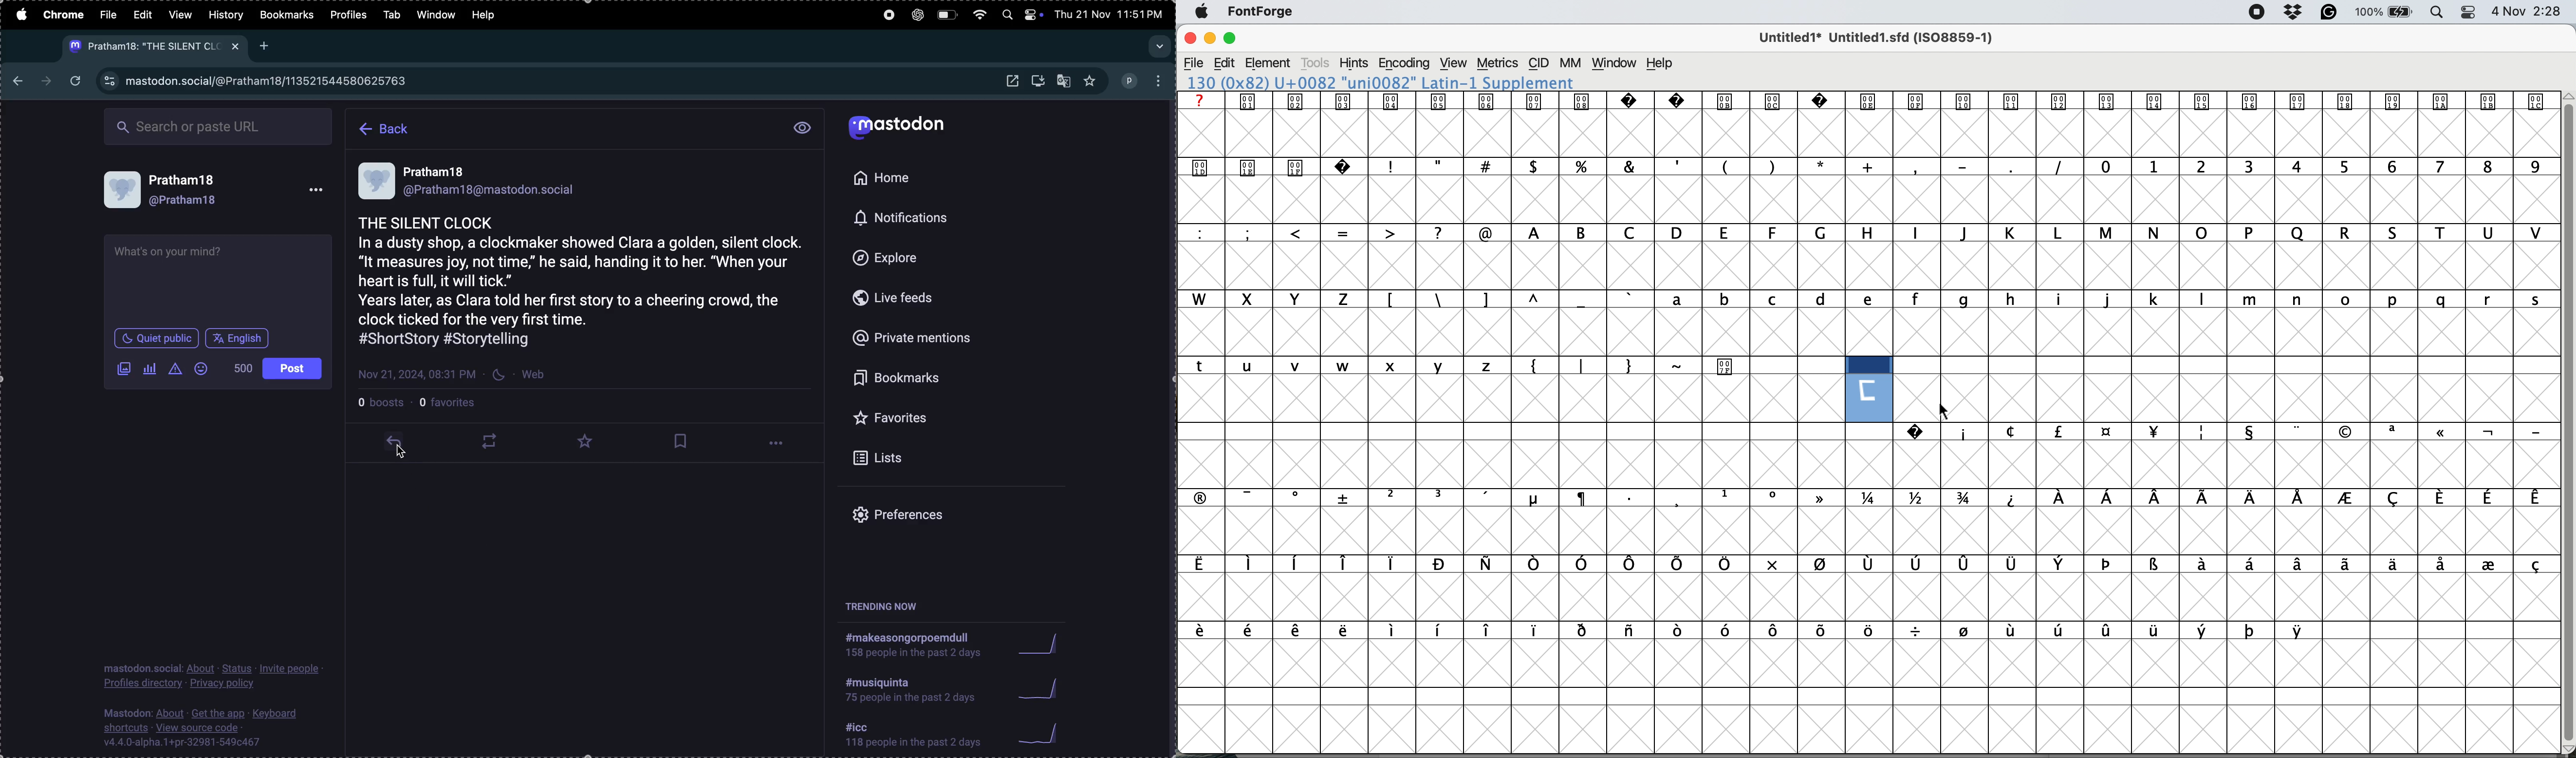 Image resolution: width=2576 pixels, height=784 pixels. I want to click on private mentions, so click(926, 340).